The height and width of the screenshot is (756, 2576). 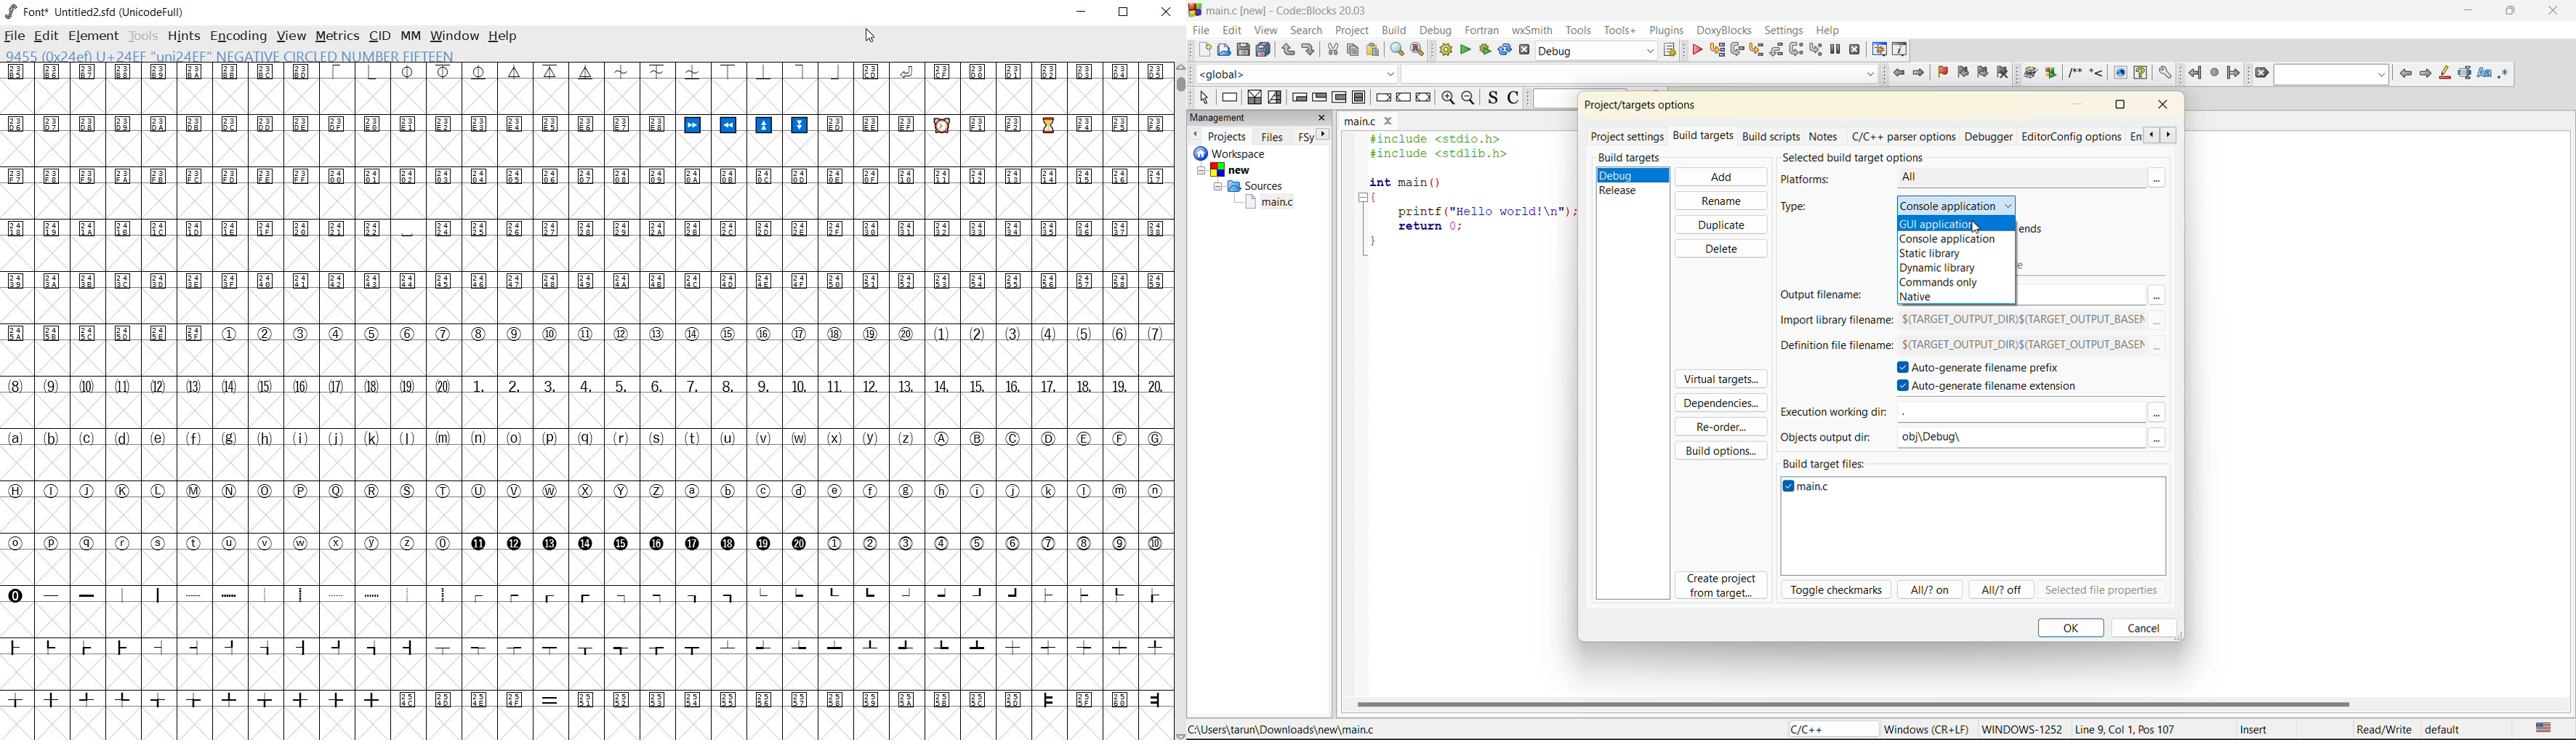 I want to click on ELEMENT, so click(x=95, y=36).